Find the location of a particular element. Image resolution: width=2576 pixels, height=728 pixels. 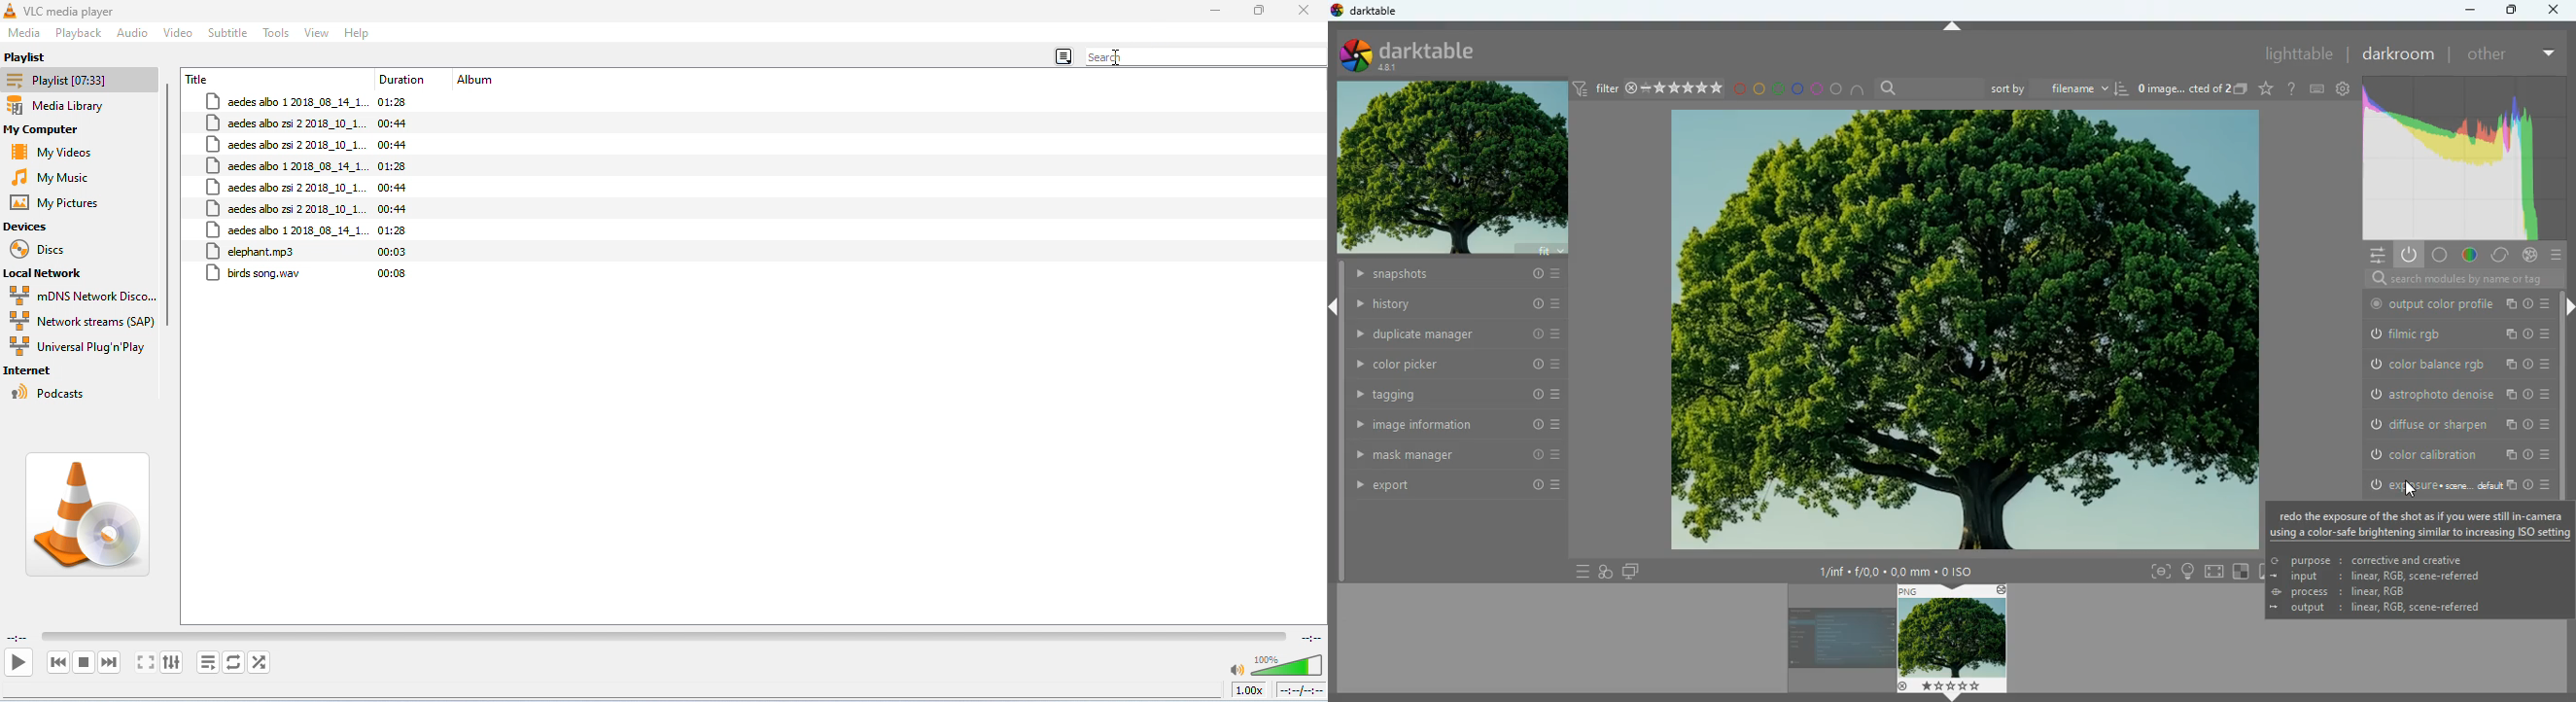

help is located at coordinates (358, 33).